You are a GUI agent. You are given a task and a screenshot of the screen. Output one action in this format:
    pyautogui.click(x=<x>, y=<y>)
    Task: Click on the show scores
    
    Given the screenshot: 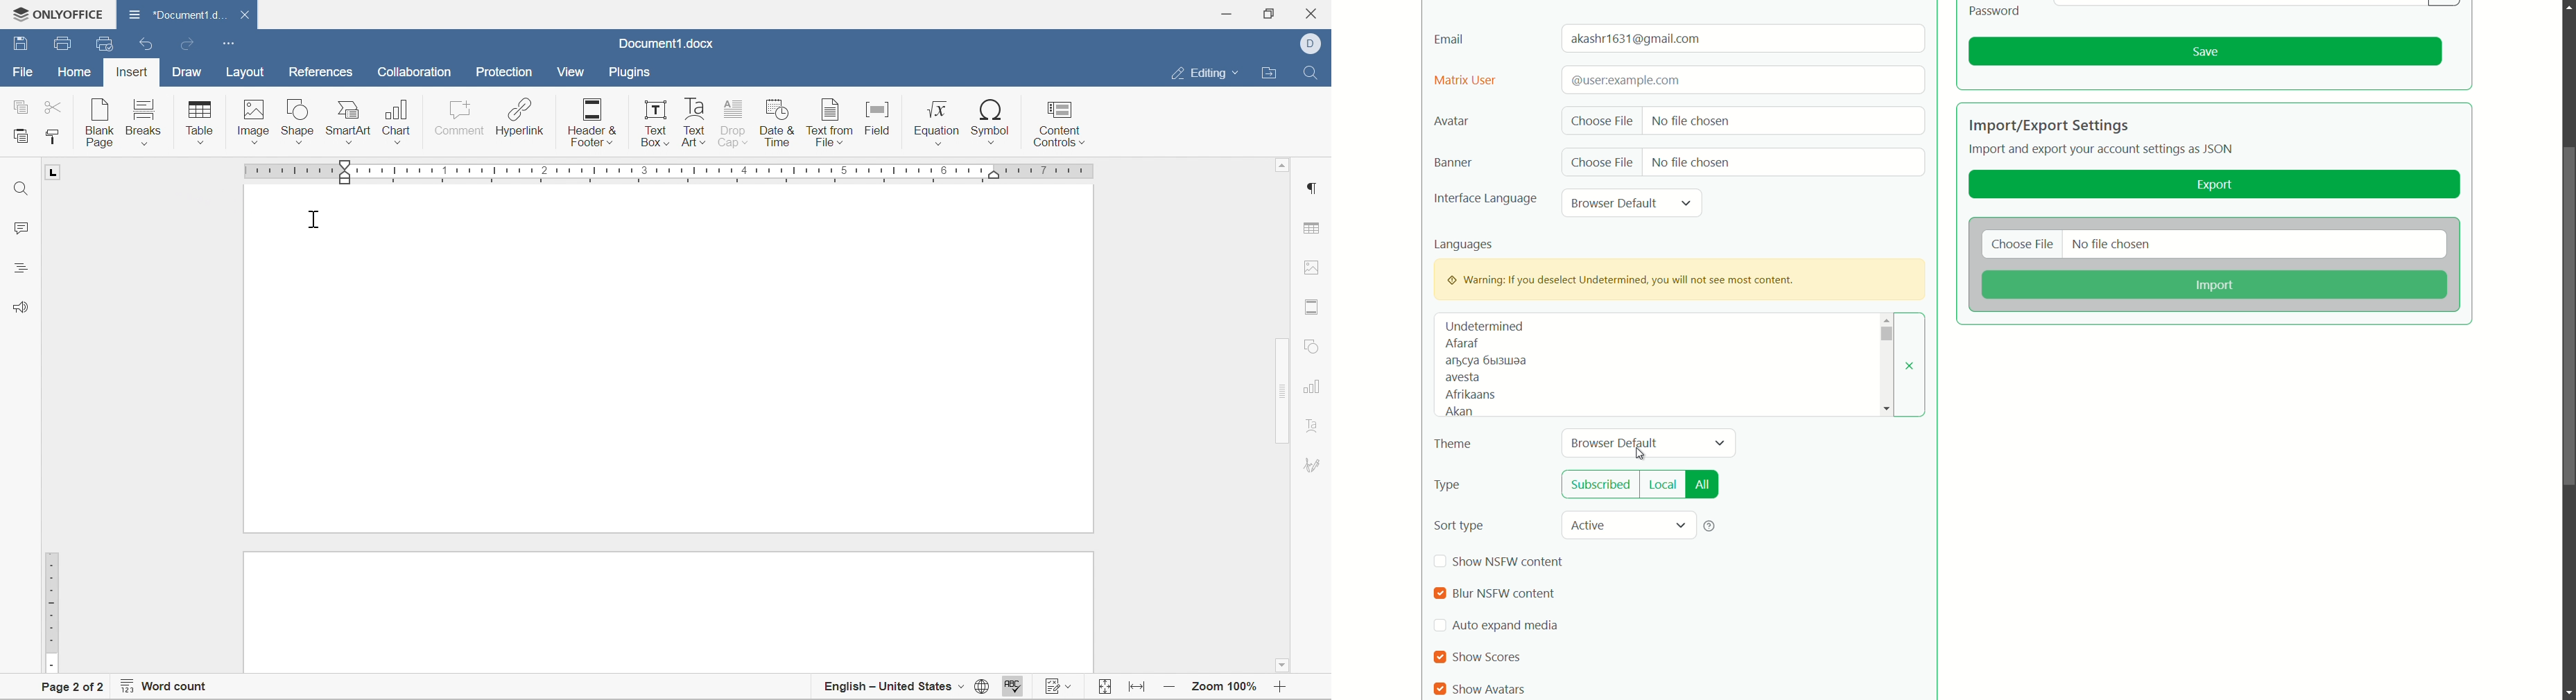 What is the action you would take?
    pyautogui.click(x=1489, y=657)
    